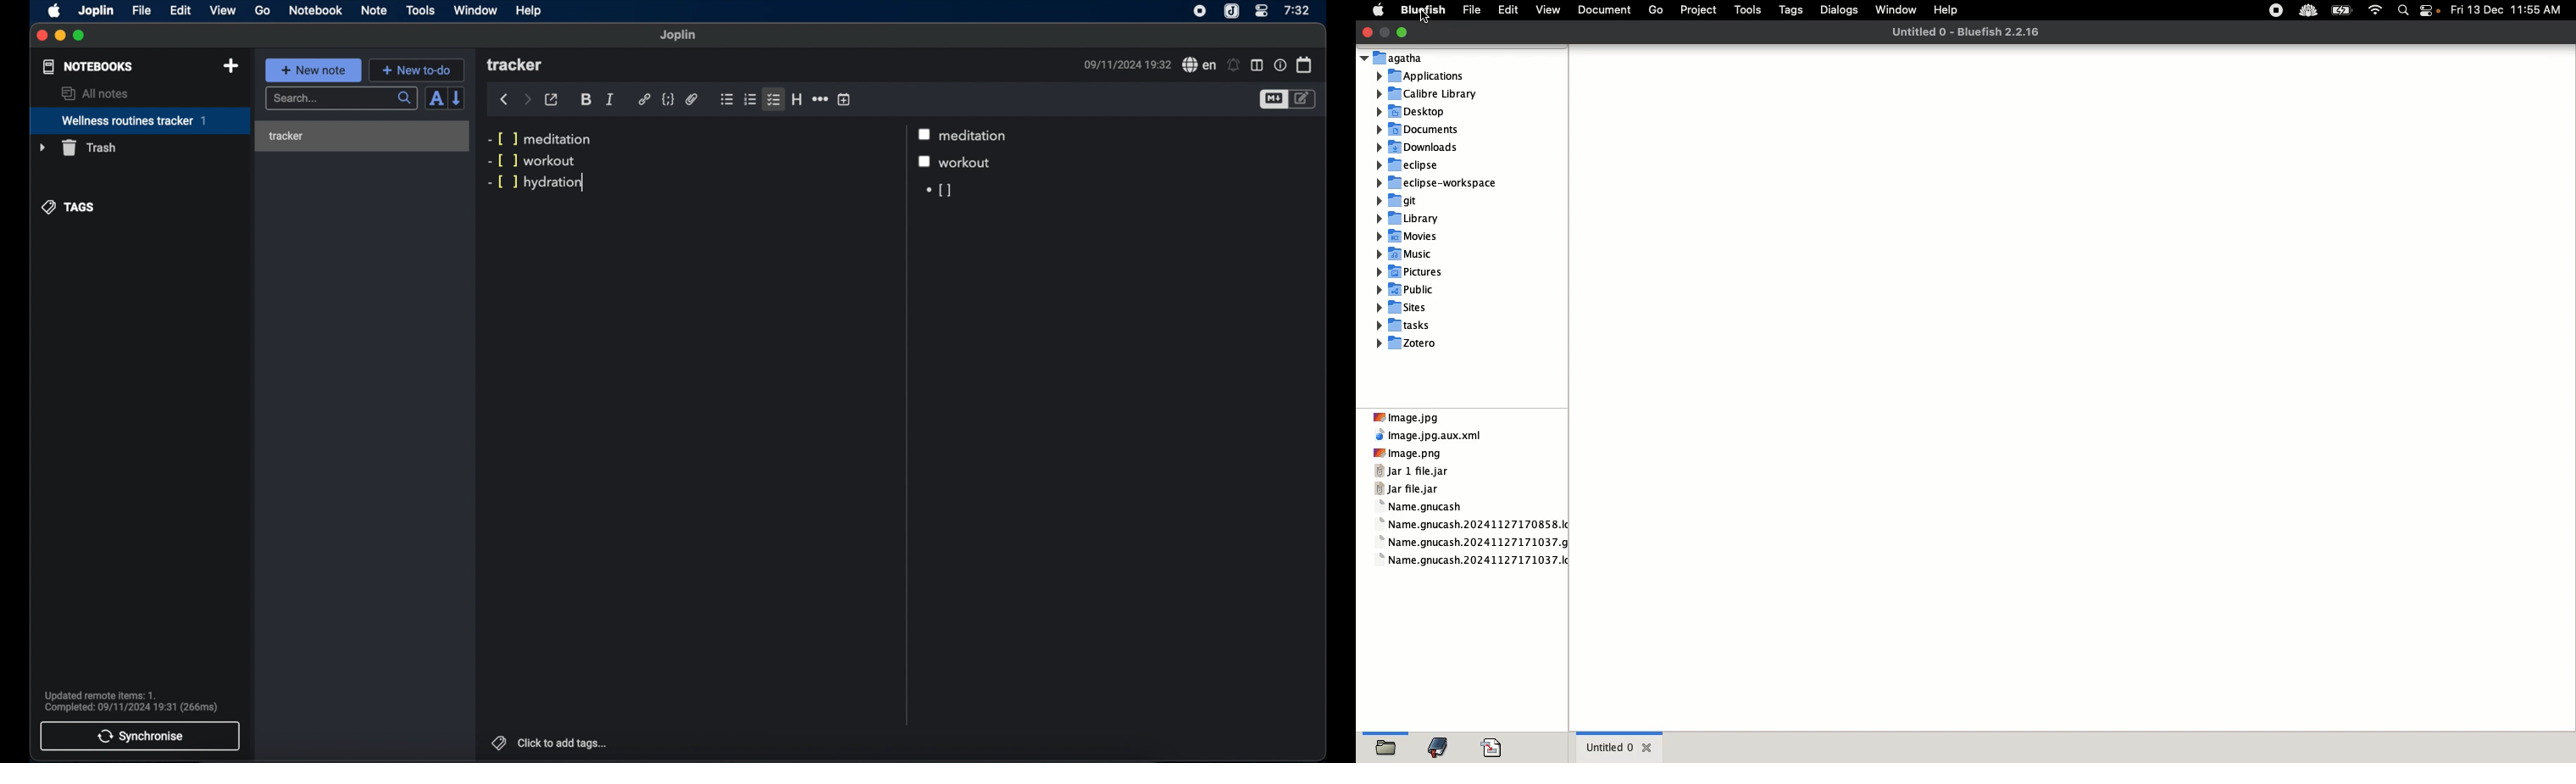  Describe the element at coordinates (1969, 31) in the screenshot. I see `untitled` at that location.